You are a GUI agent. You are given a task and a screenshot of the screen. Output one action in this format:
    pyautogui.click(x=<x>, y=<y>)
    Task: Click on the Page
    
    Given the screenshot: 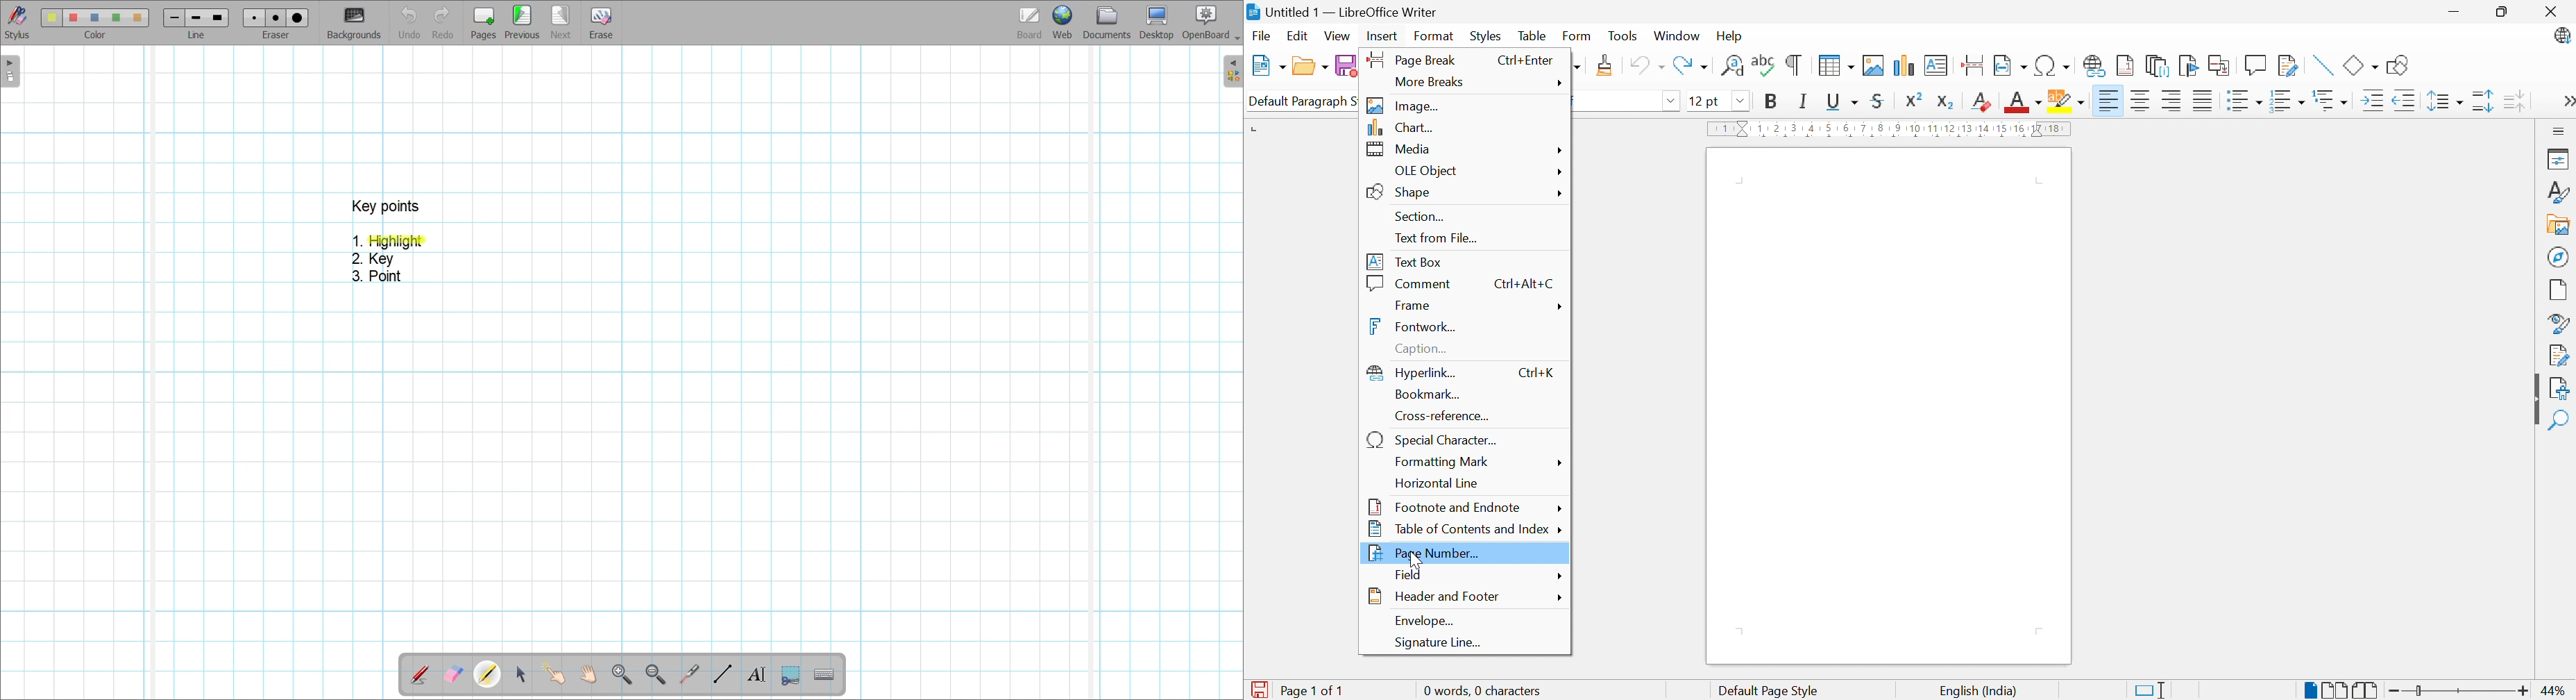 What is the action you would take?
    pyautogui.click(x=2559, y=290)
    